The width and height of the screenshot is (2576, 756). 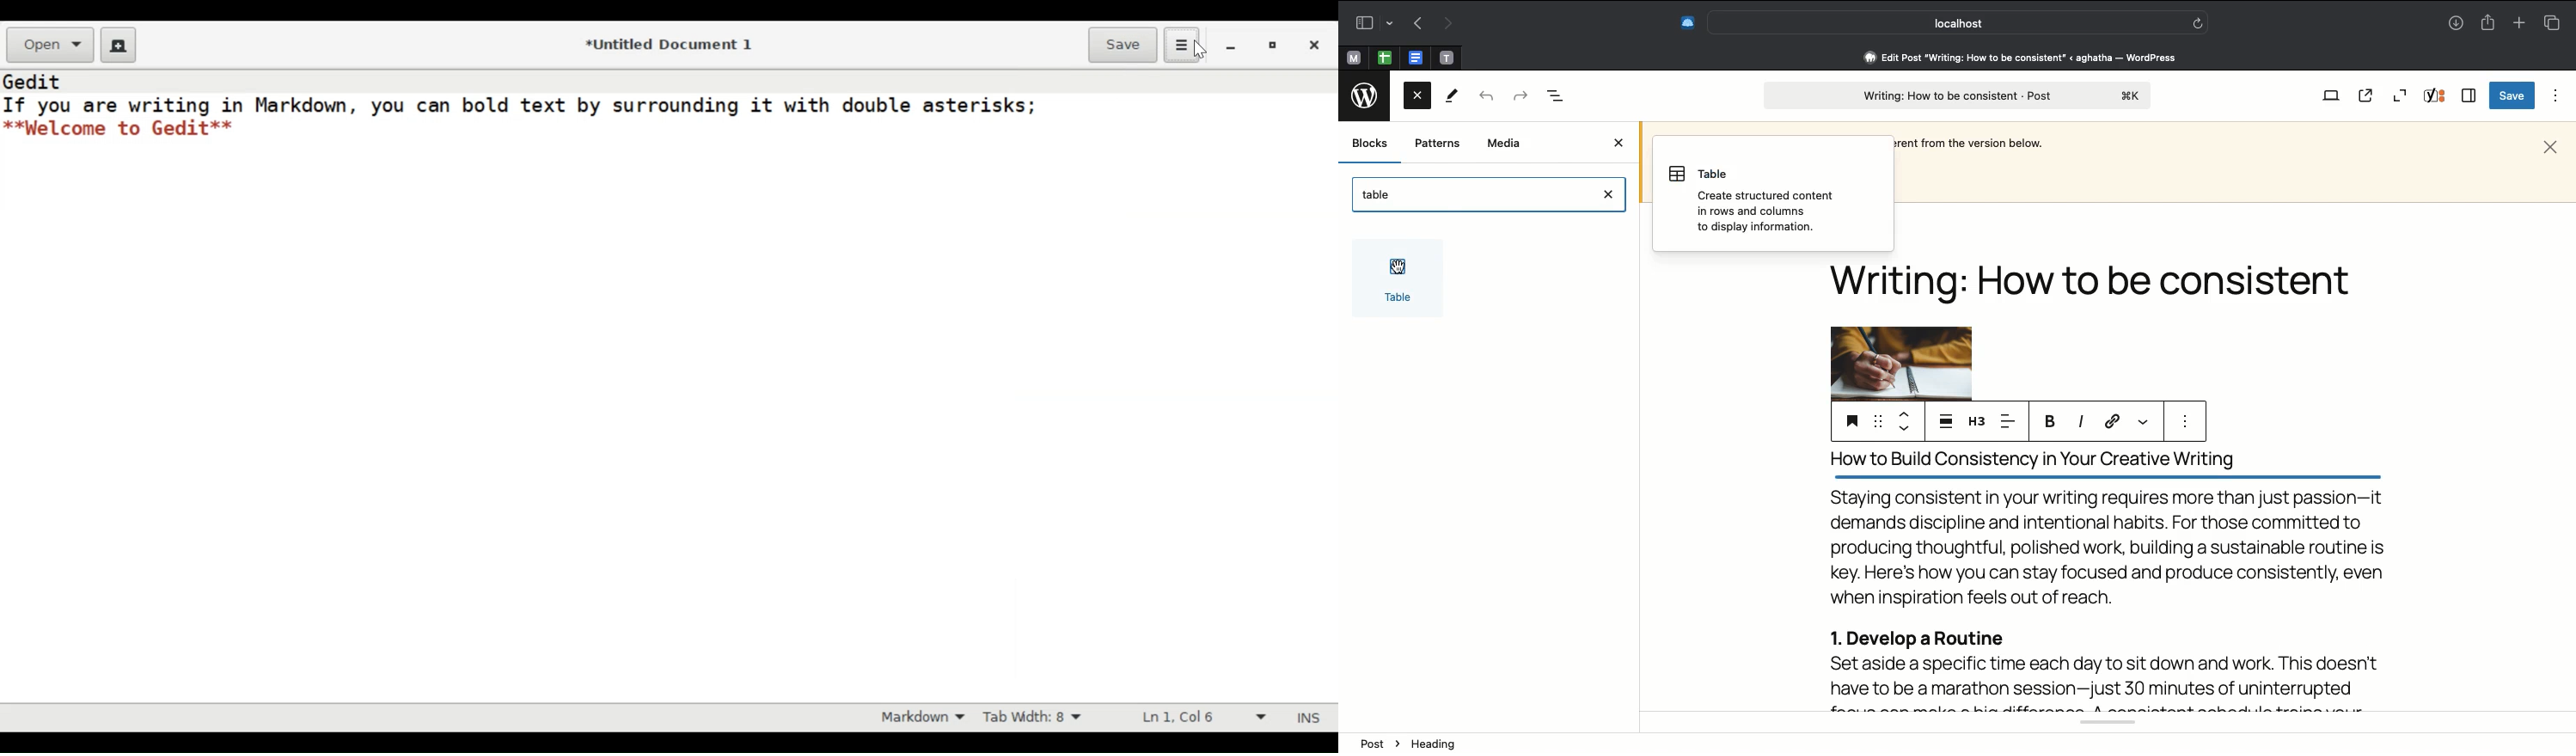 I want to click on Save, so click(x=1850, y=420).